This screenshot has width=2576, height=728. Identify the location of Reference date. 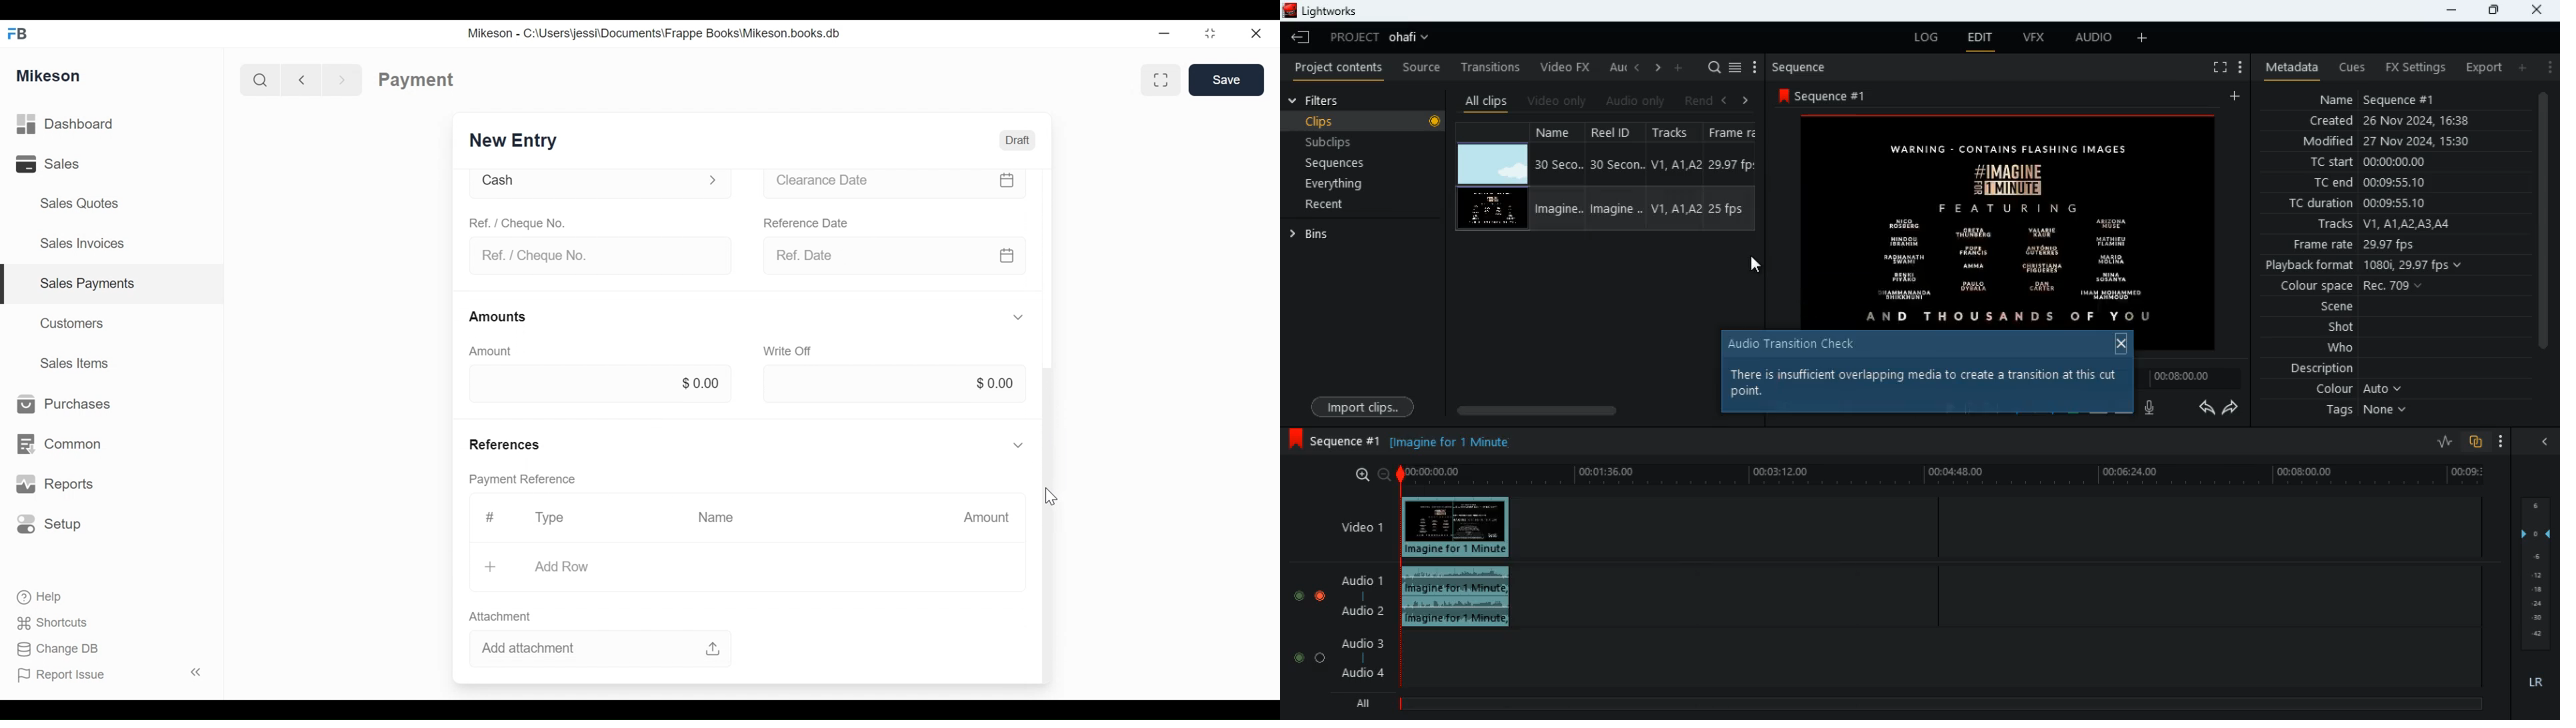
(807, 222).